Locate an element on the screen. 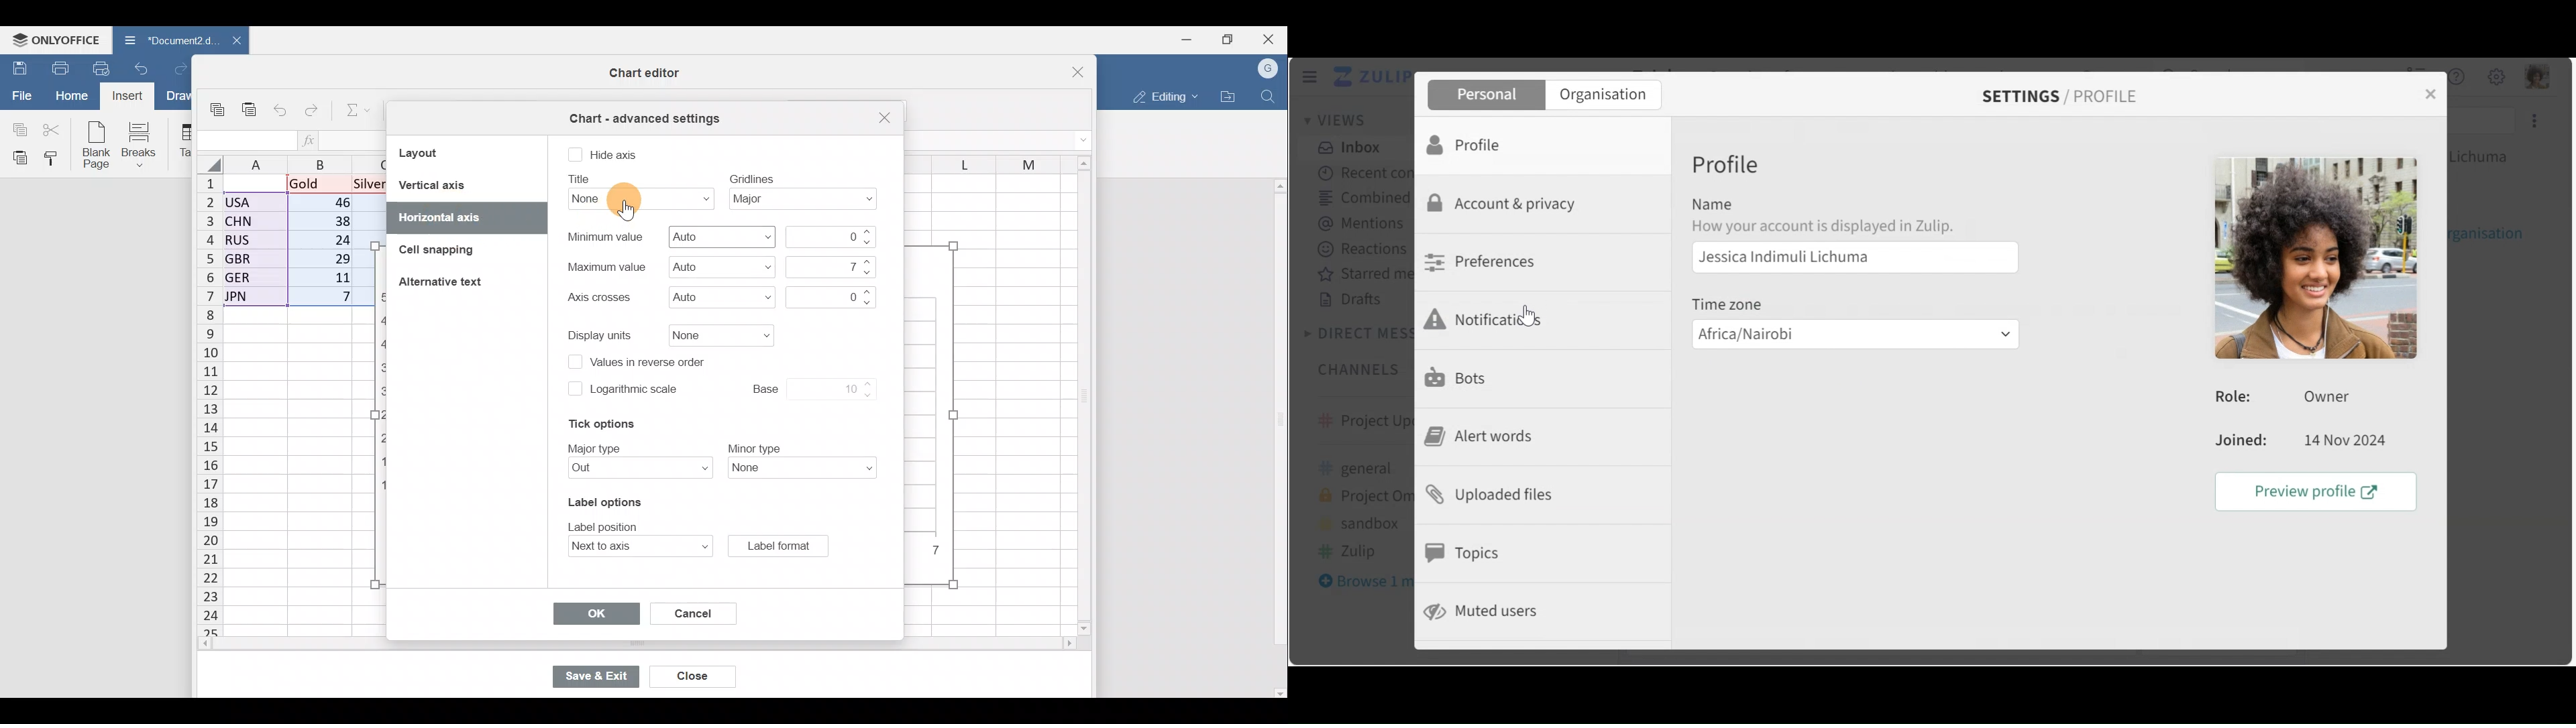 The width and height of the screenshot is (2576, 728). Major type is located at coordinates (633, 469).